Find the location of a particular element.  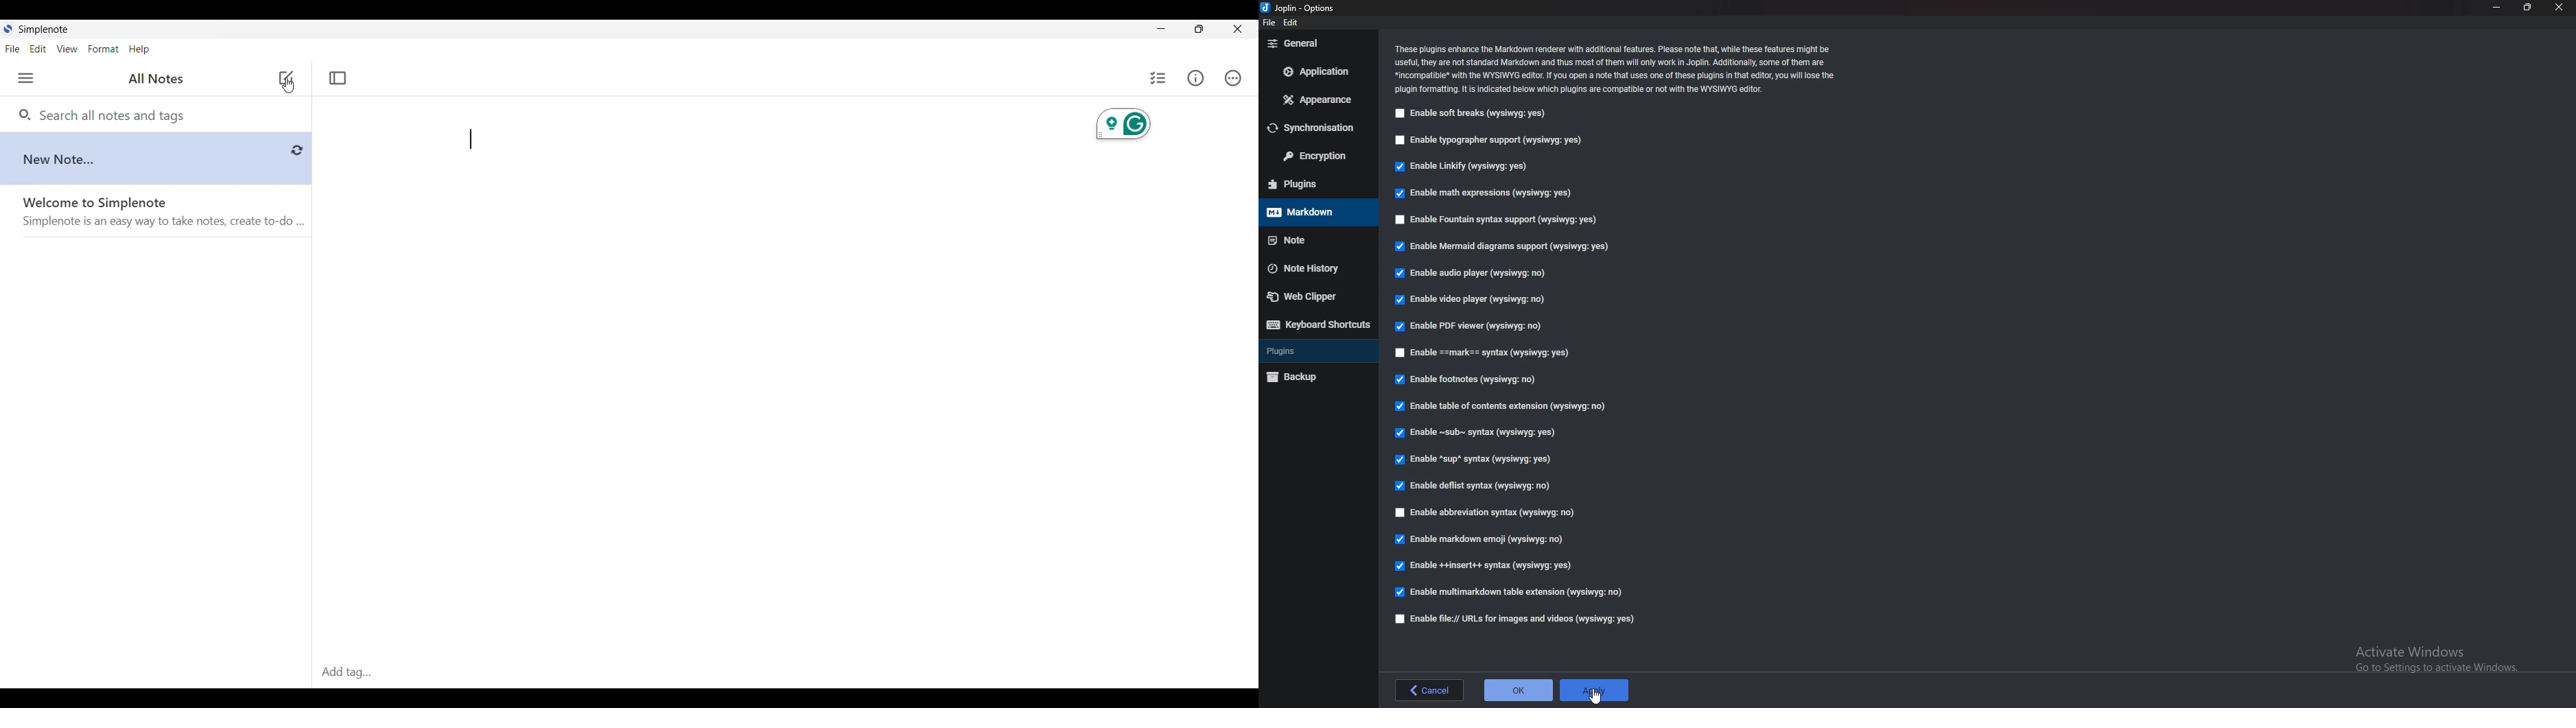

enable fountain syntax support is located at coordinates (1500, 220).